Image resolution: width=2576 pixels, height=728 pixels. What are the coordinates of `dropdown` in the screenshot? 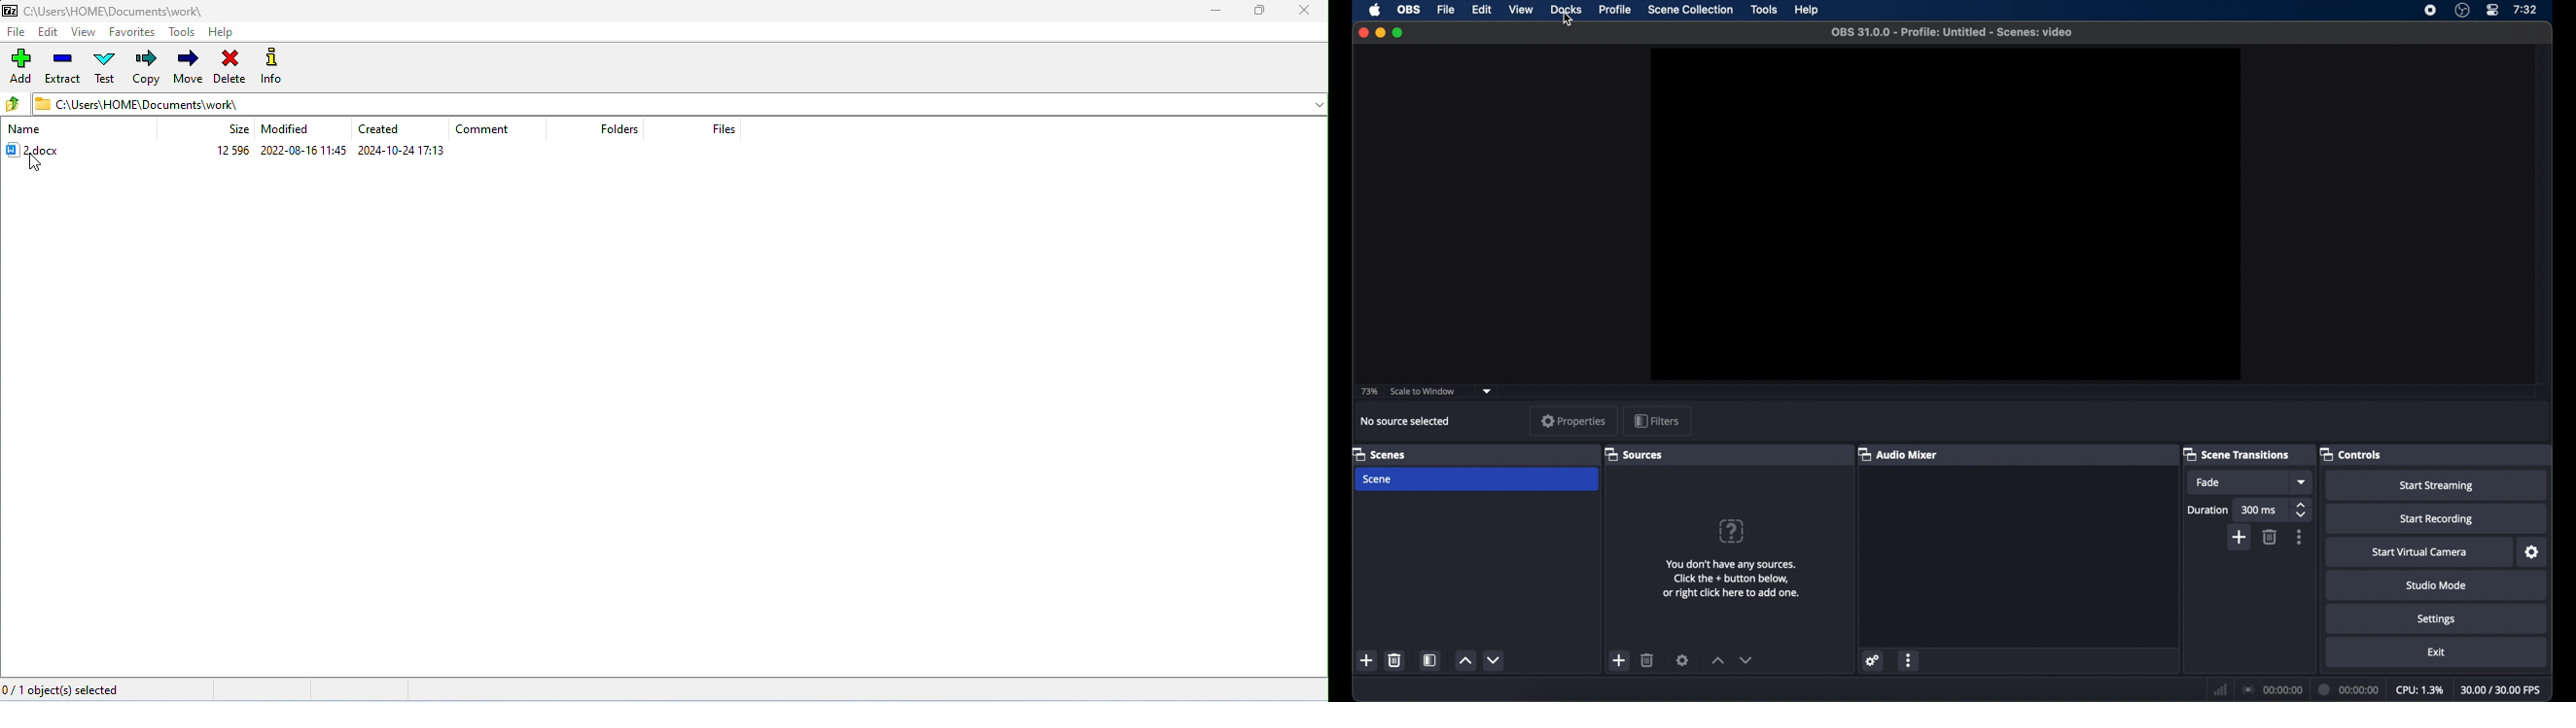 It's located at (1490, 390).